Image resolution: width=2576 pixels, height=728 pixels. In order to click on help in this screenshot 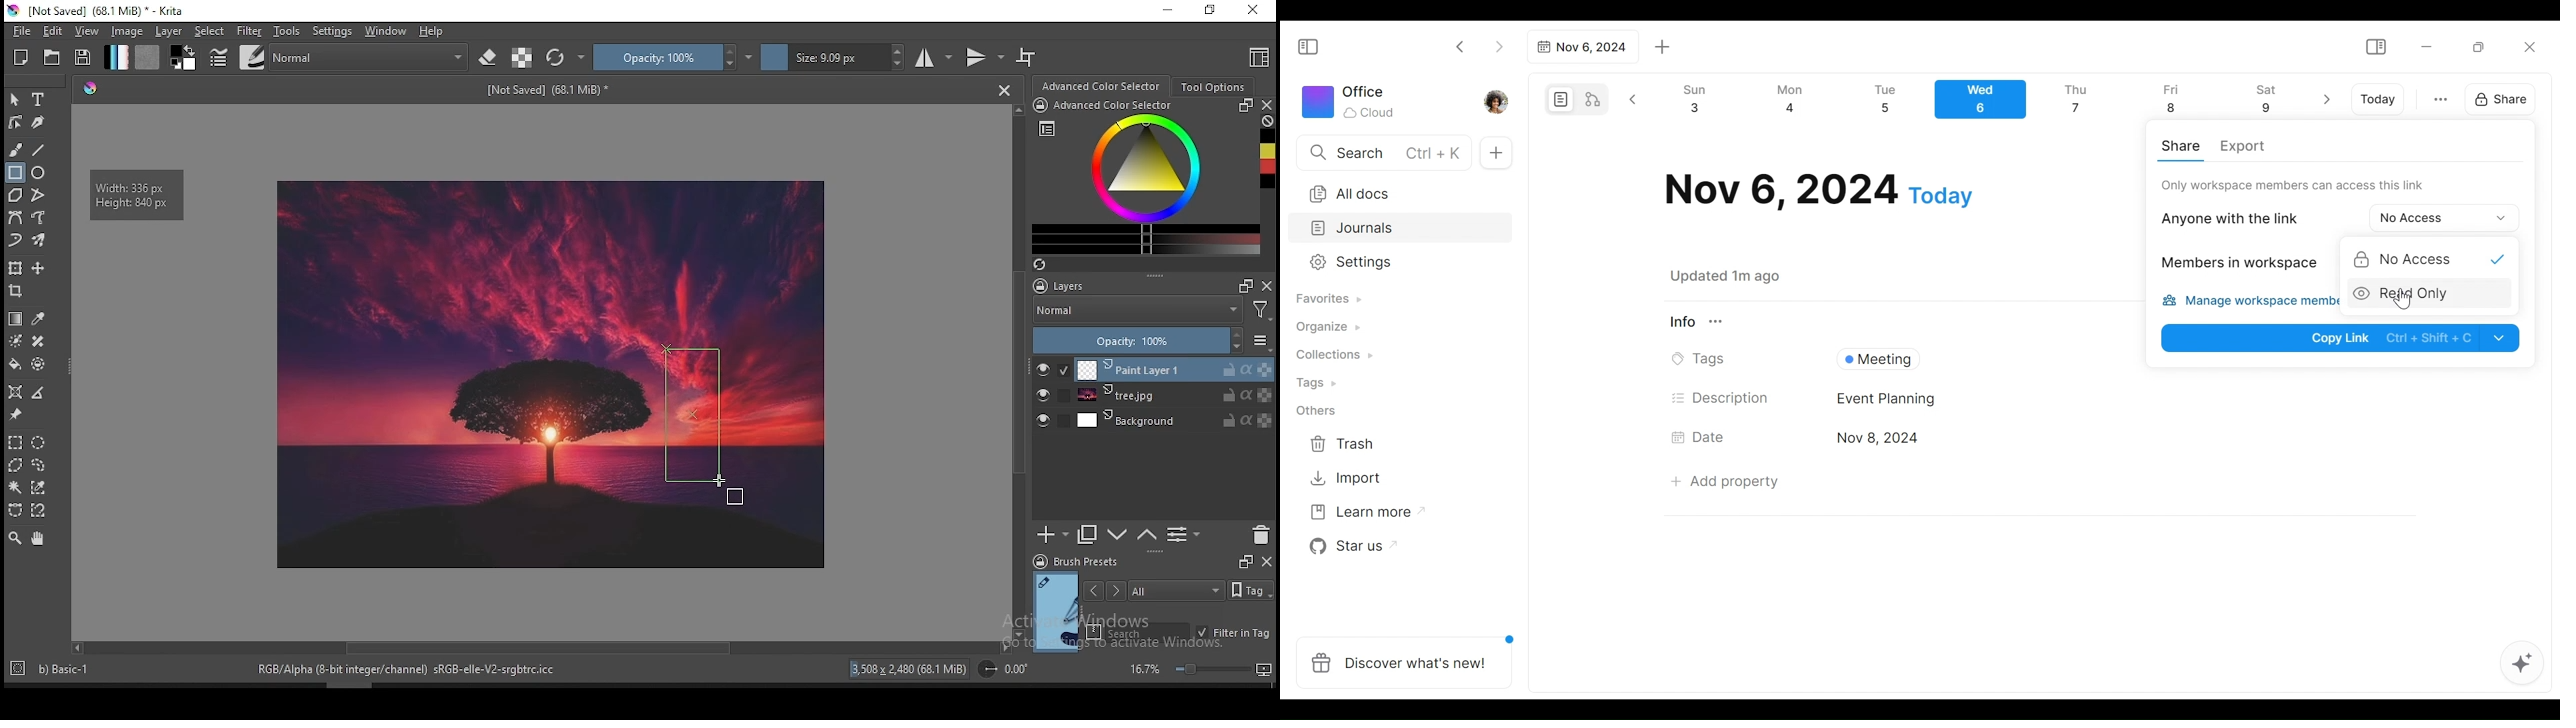, I will do `click(432, 32)`.